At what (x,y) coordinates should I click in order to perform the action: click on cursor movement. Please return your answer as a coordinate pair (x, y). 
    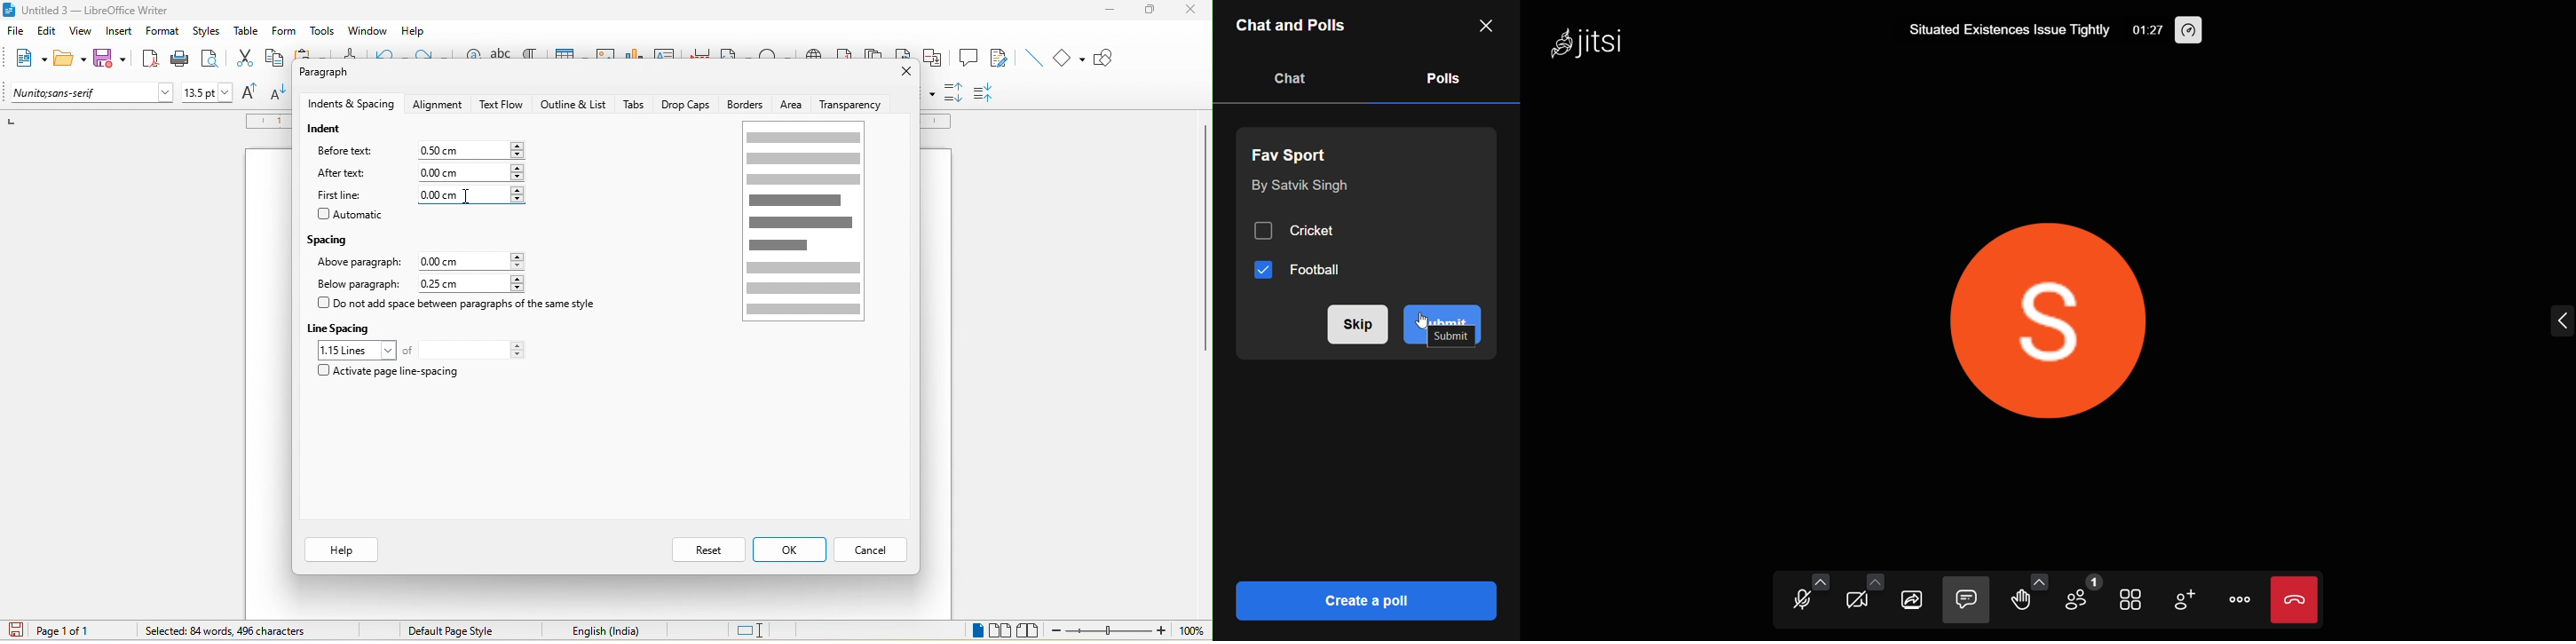
    Looking at the image, I should click on (467, 198).